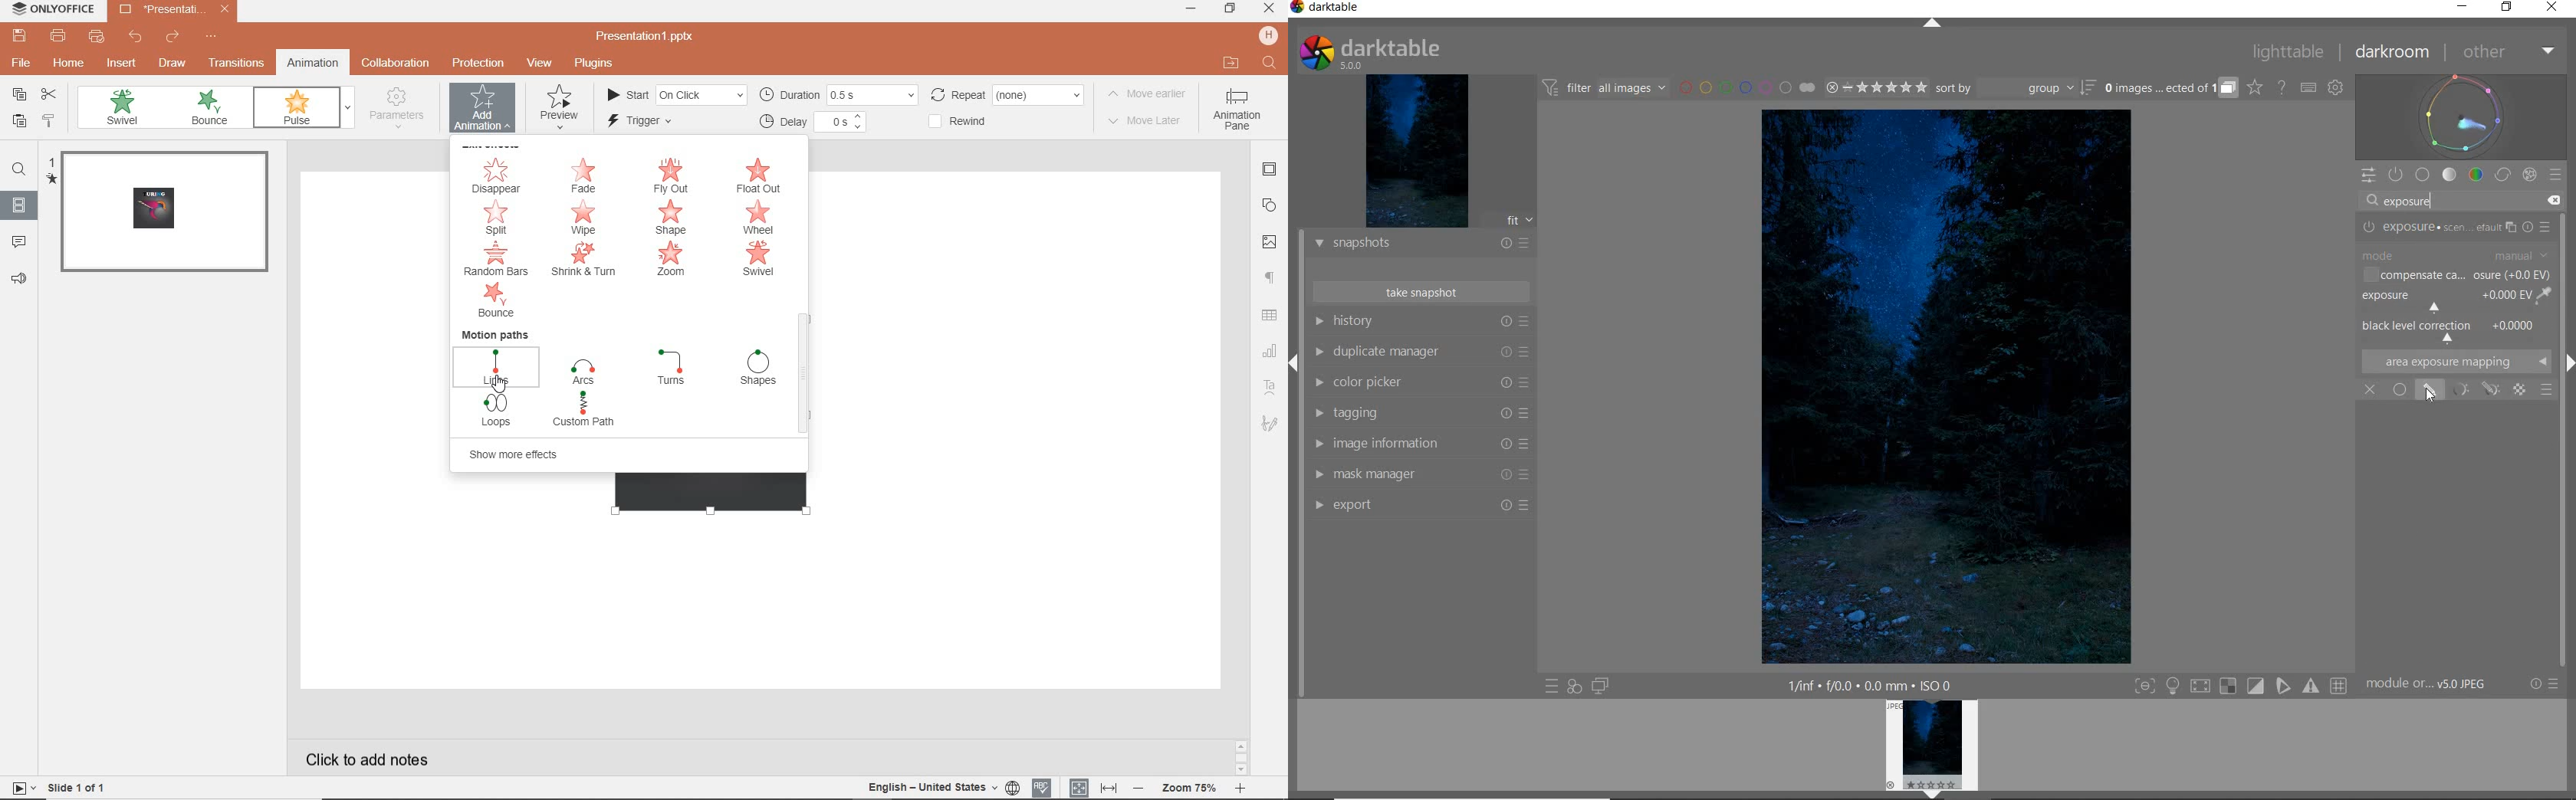 Image resolution: width=2576 pixels, height=812 pixels. I want to click on print, so click(58, 35).